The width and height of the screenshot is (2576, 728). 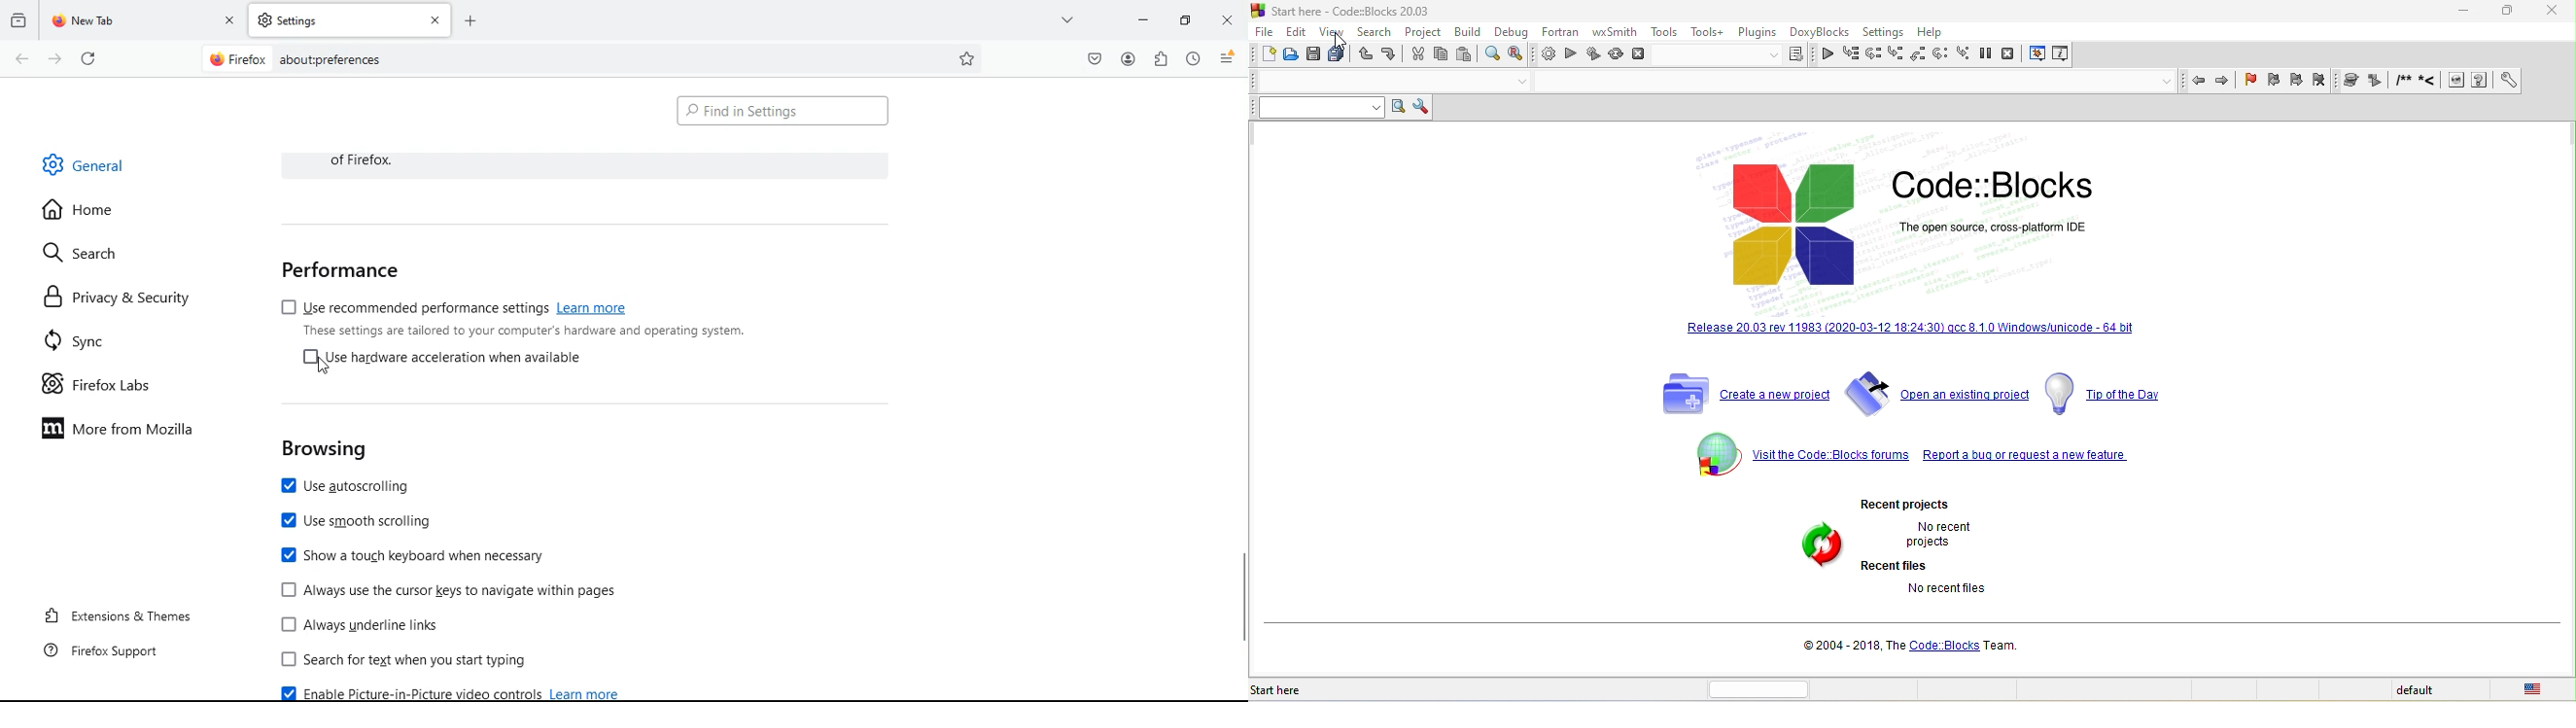 I want to click on use autoscrolling, so click(x=353, y=485).